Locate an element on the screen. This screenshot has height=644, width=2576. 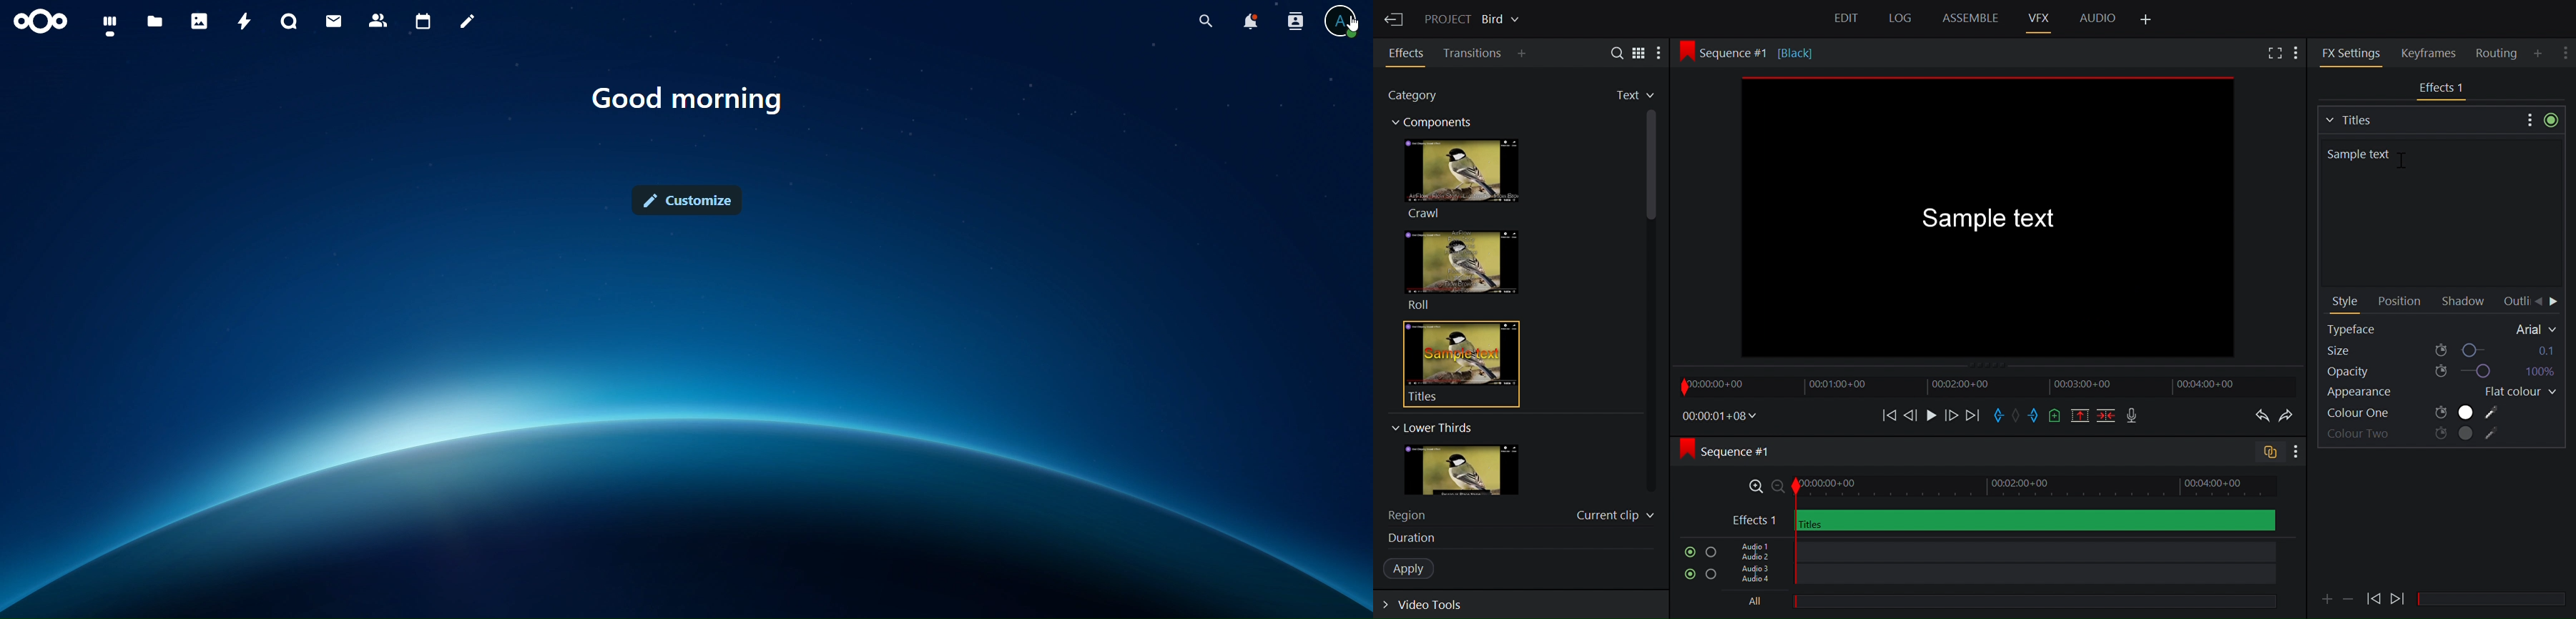
Transition is located at coordinates (1473, 53).